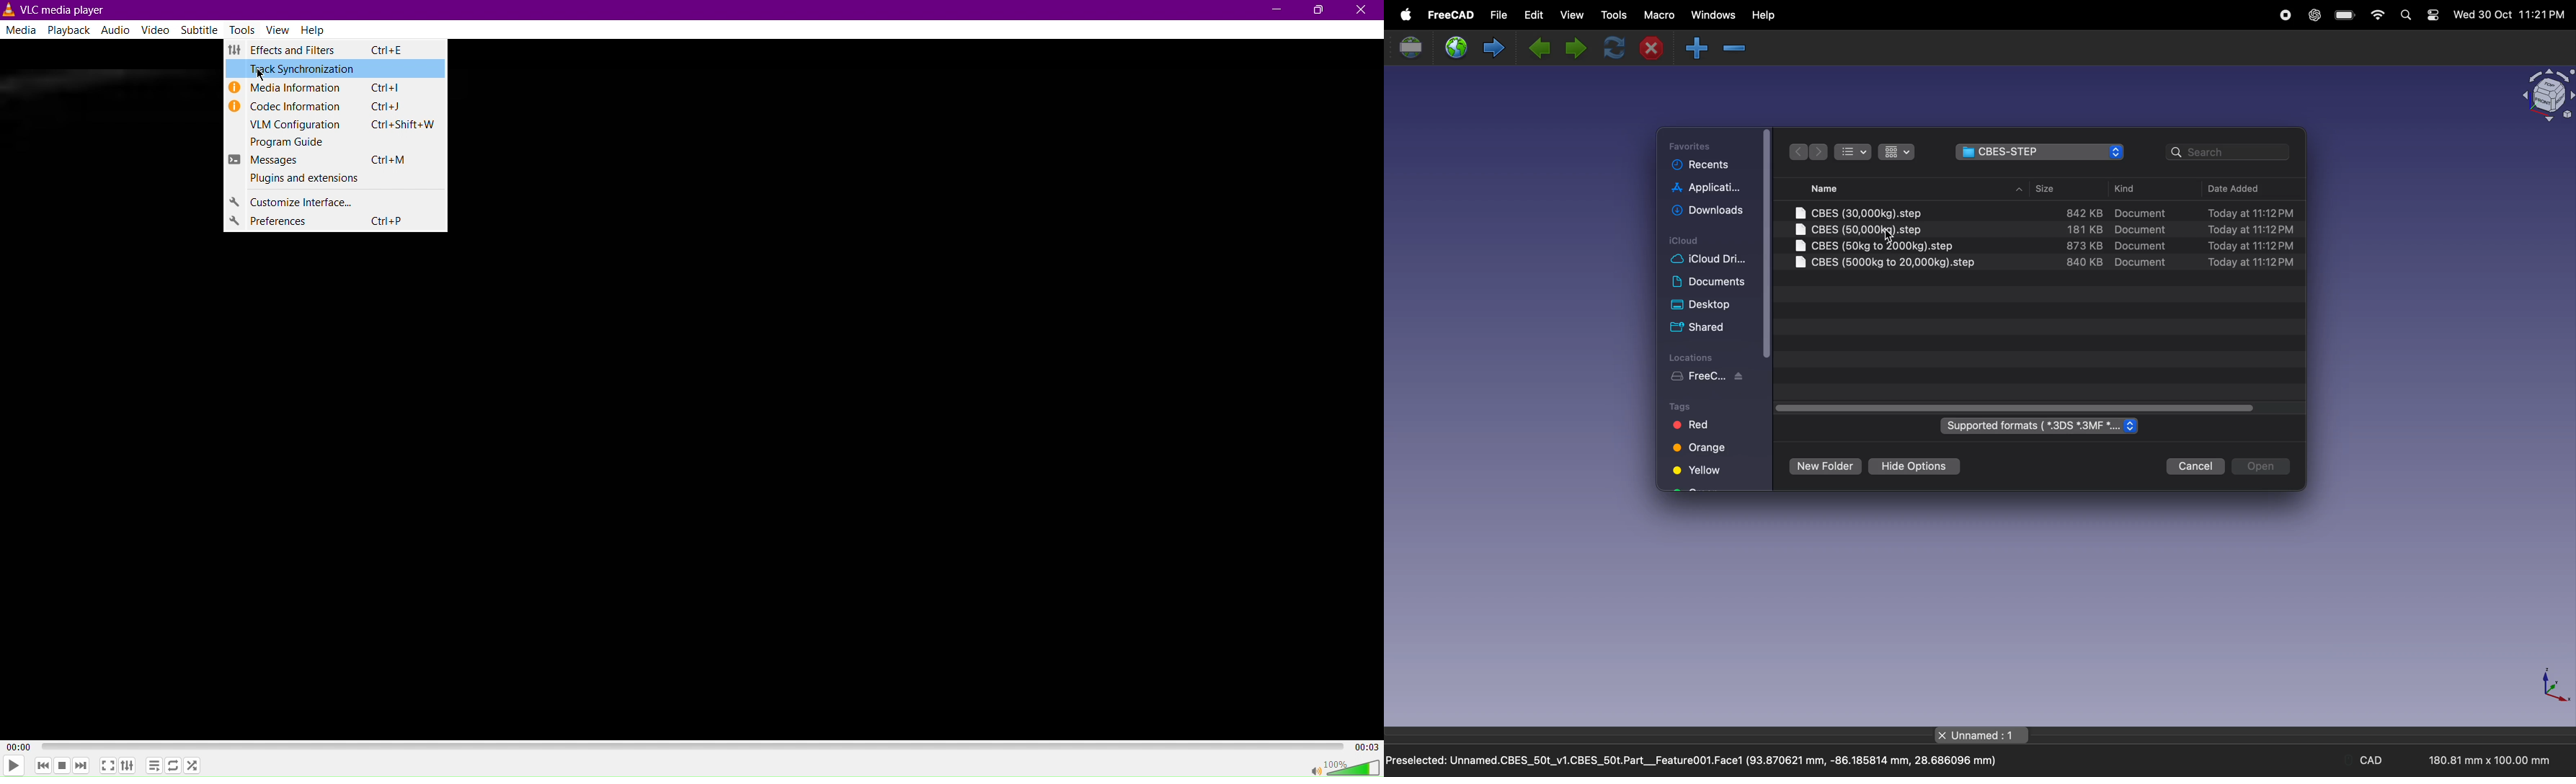 Image resolution: width=2576 pixels, height=784 pixels. I want to click on 180.81 mm x 100.00 mm, so click(2486, 760).